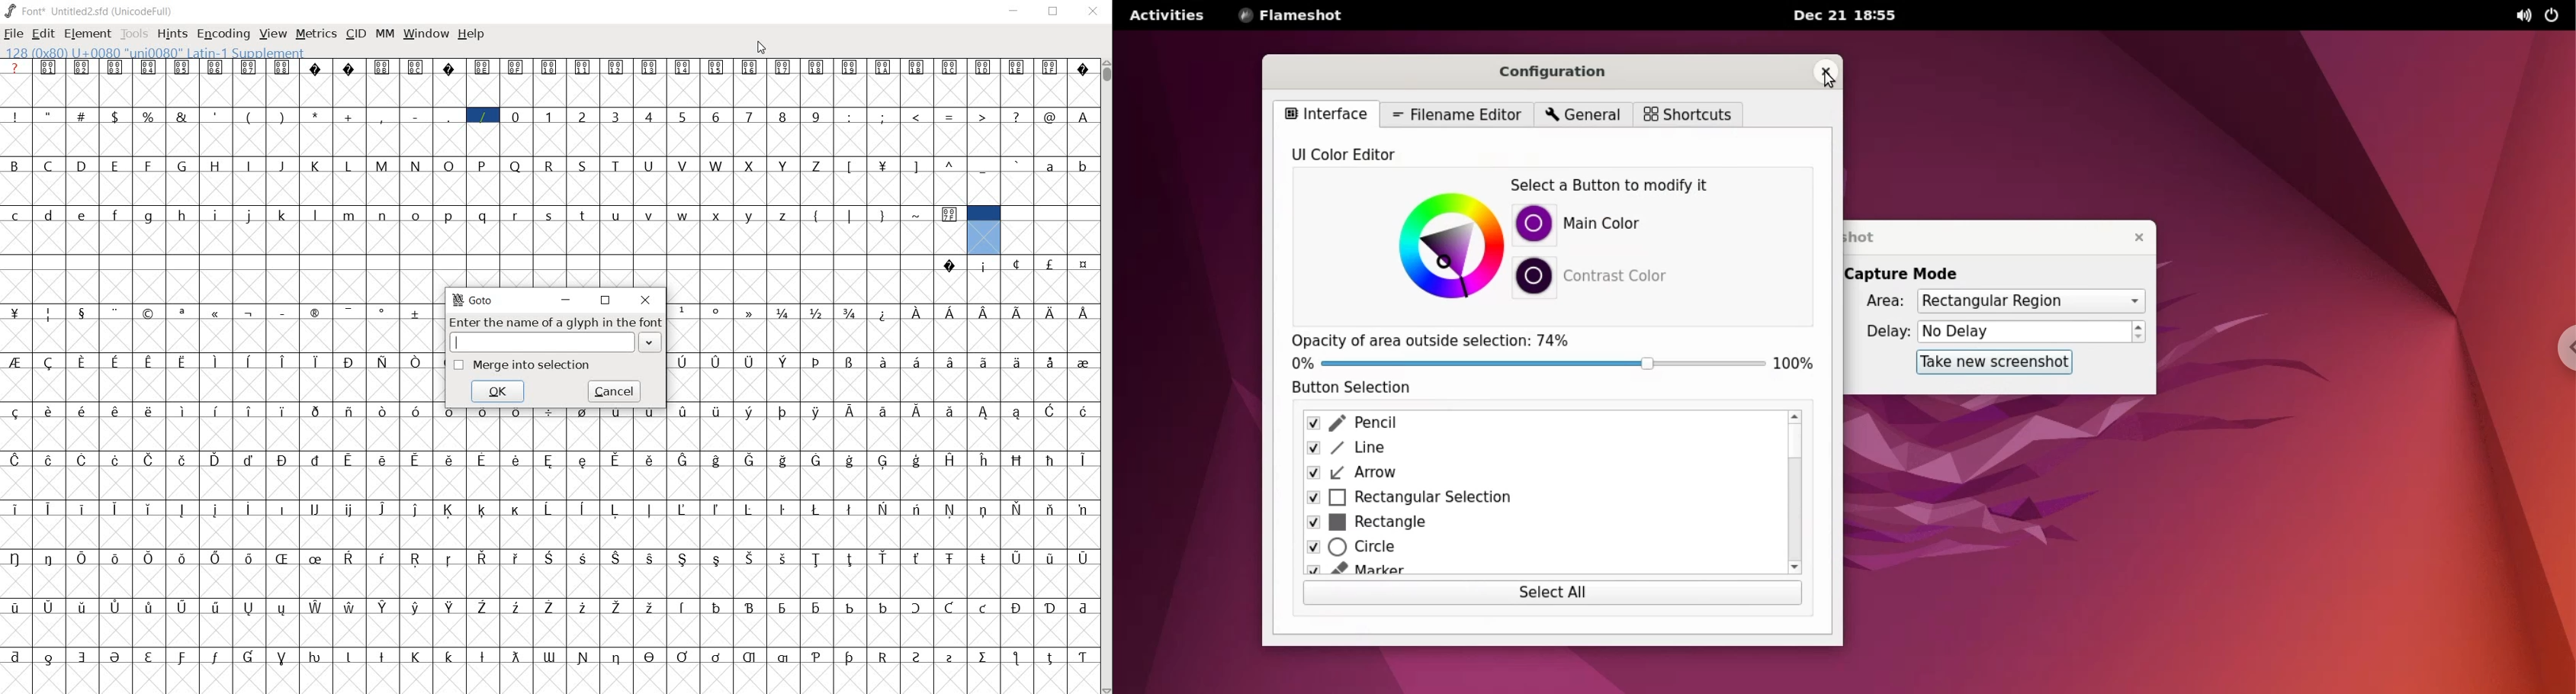 The width and height of the screenshot is (2576, 700). Describe the element at coordinates (252, 459) in the screenshot. I see `Symbol` at that location.